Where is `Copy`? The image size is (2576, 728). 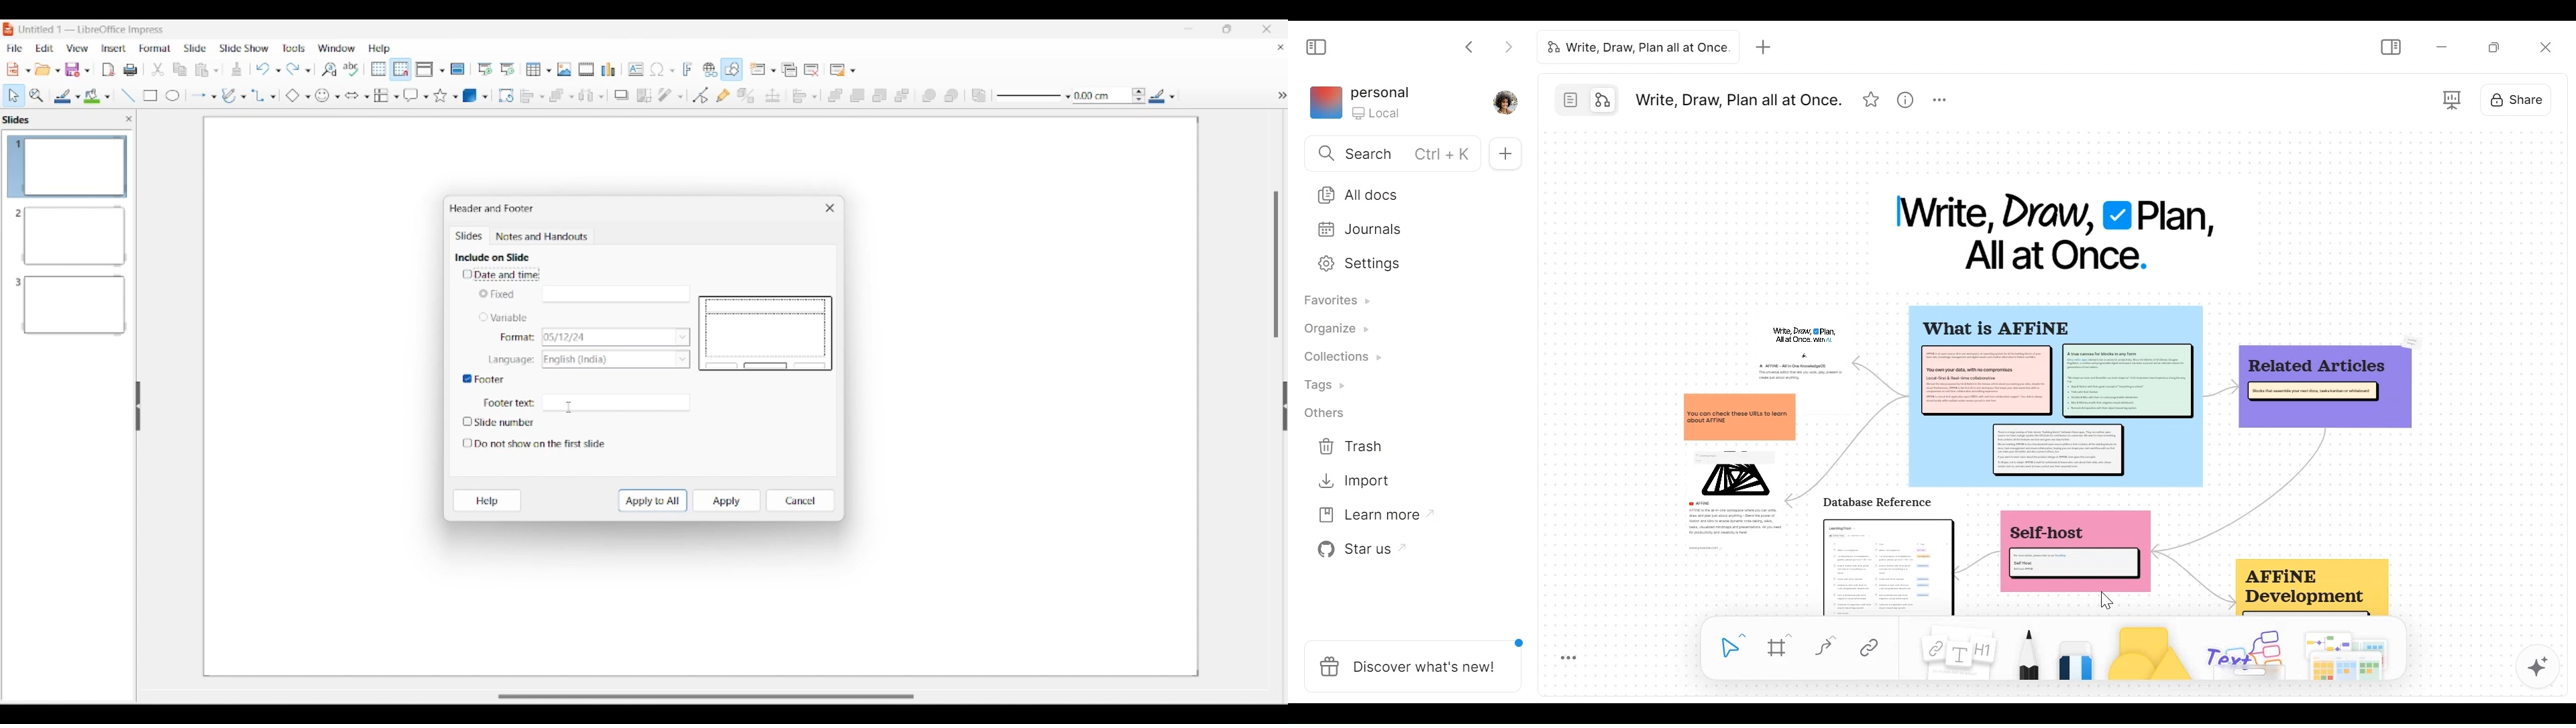
Copy is located at coordinates (176, 68).